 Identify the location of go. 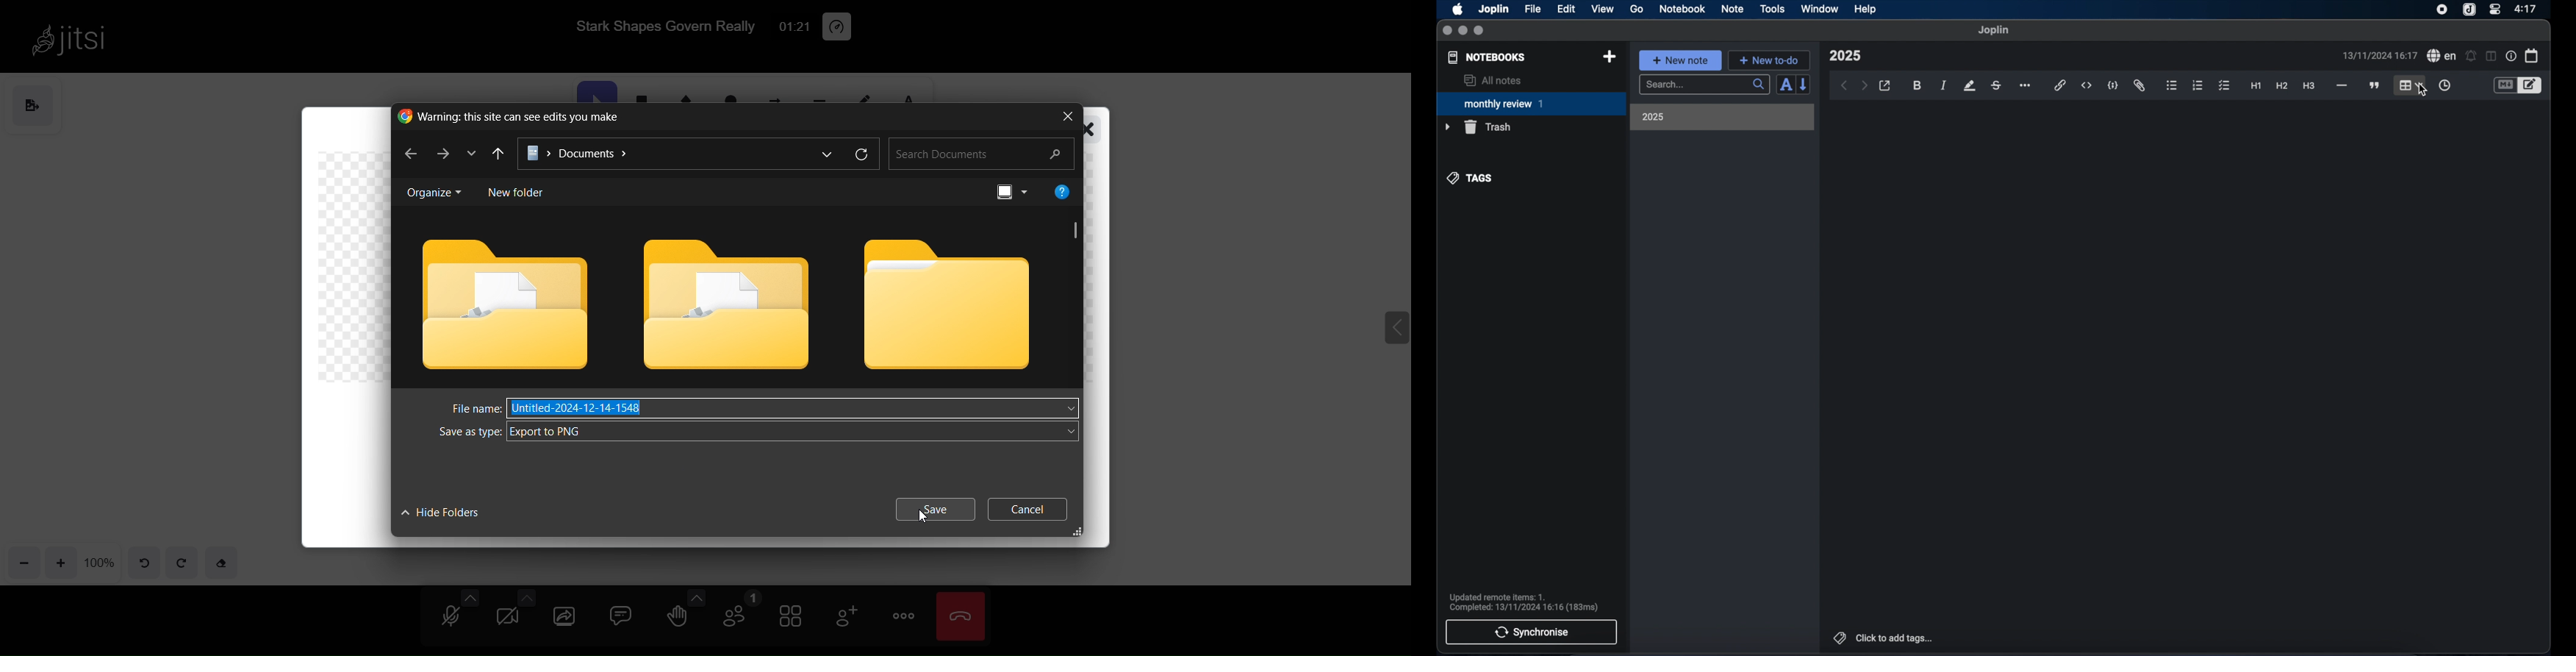
(1637, 9).